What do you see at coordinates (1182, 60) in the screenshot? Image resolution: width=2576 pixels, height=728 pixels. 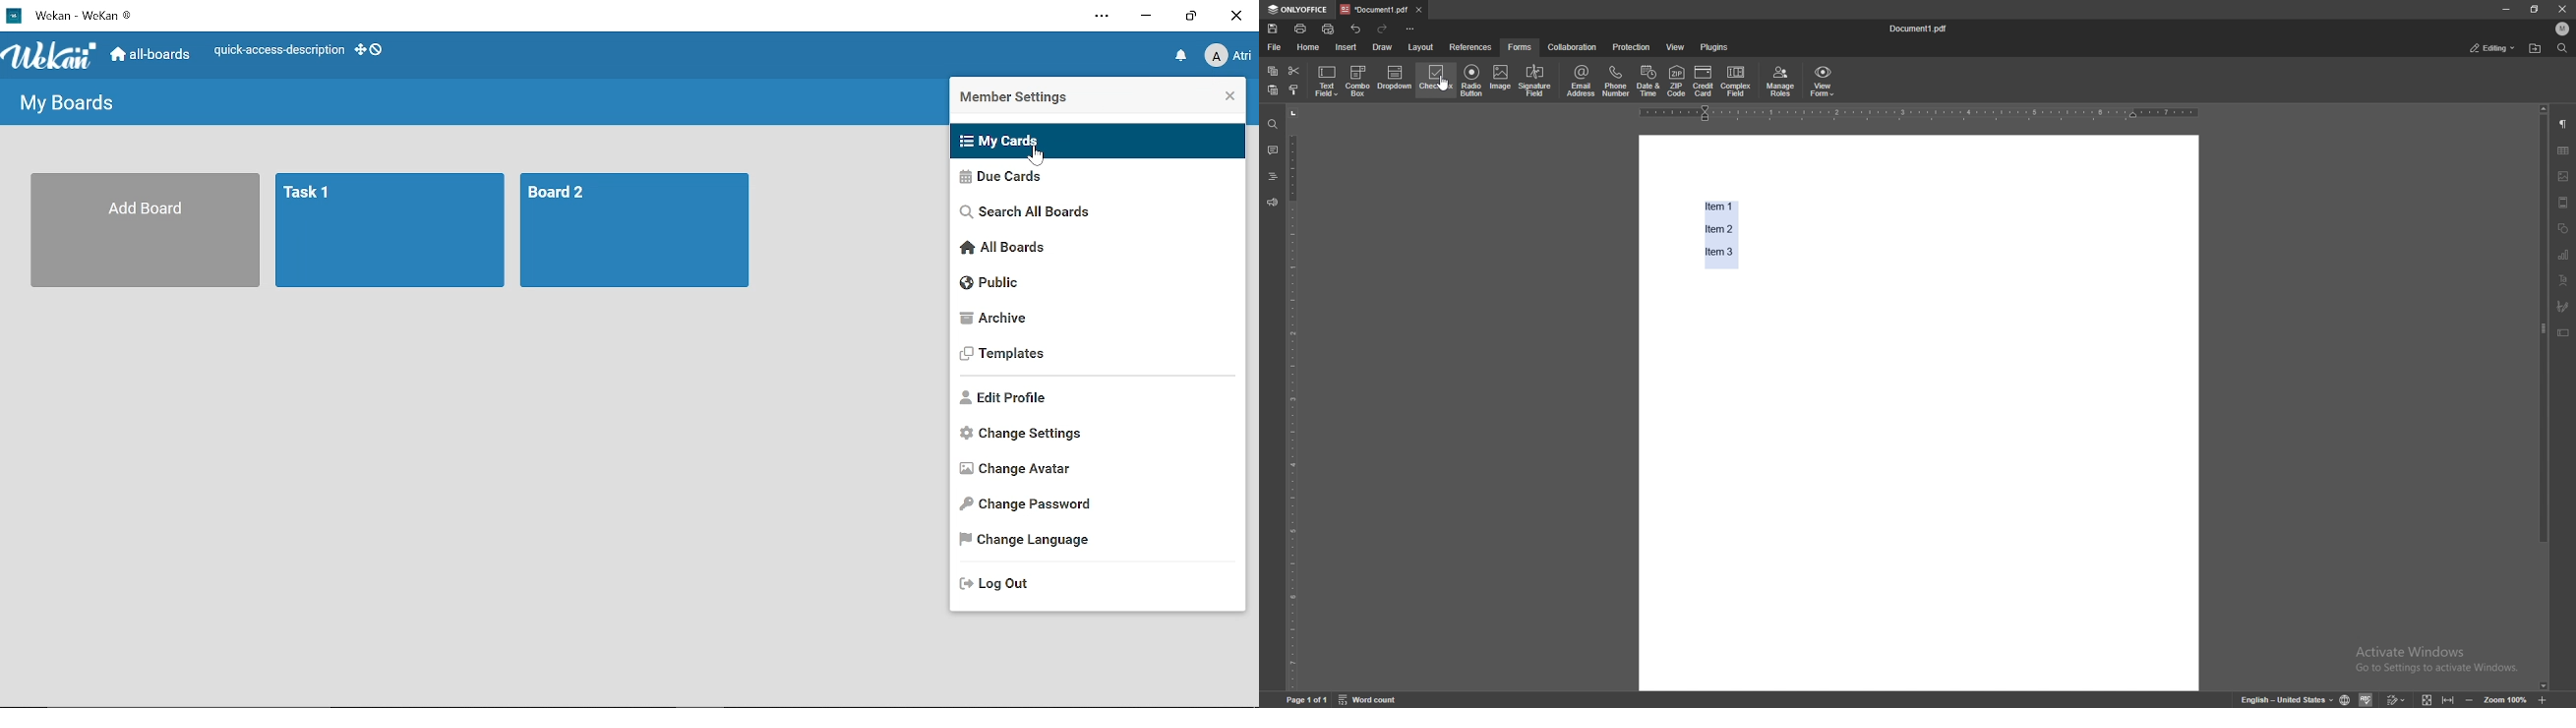 I see `Notifiacations` at bounding box center [1182, 60].